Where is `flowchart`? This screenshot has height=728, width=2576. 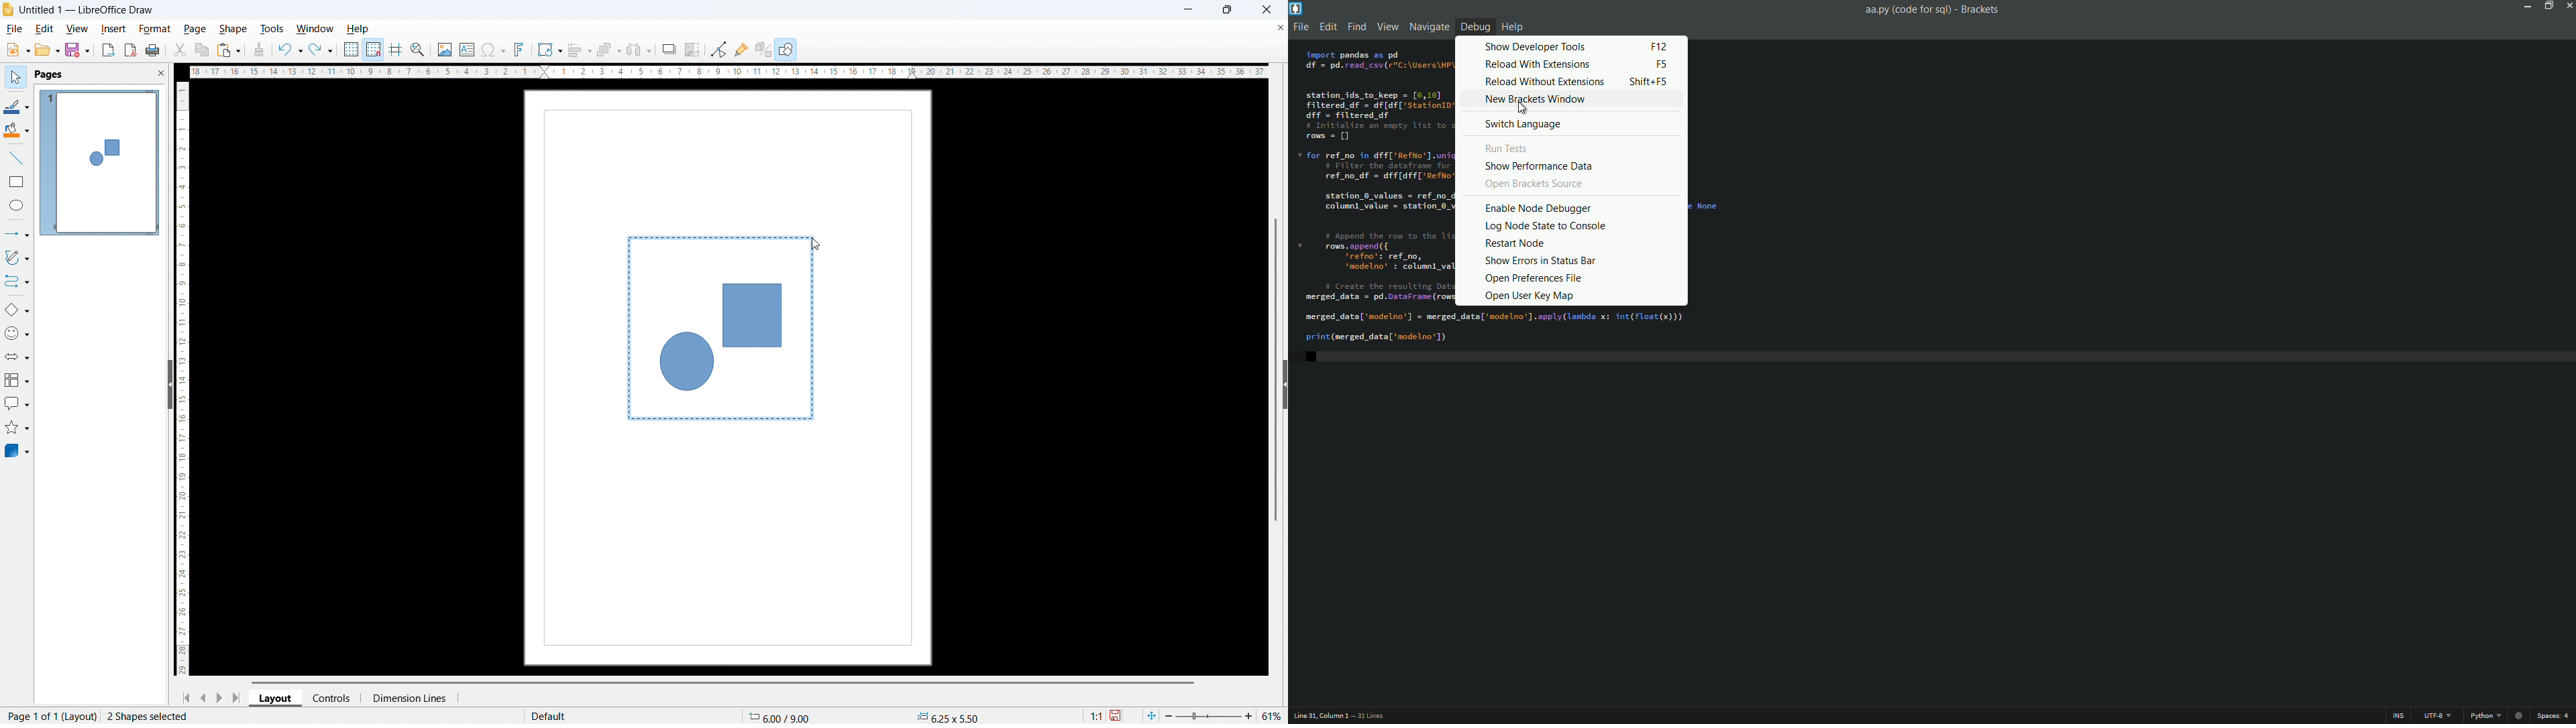 flowchart is located at coordinates (15, 381).